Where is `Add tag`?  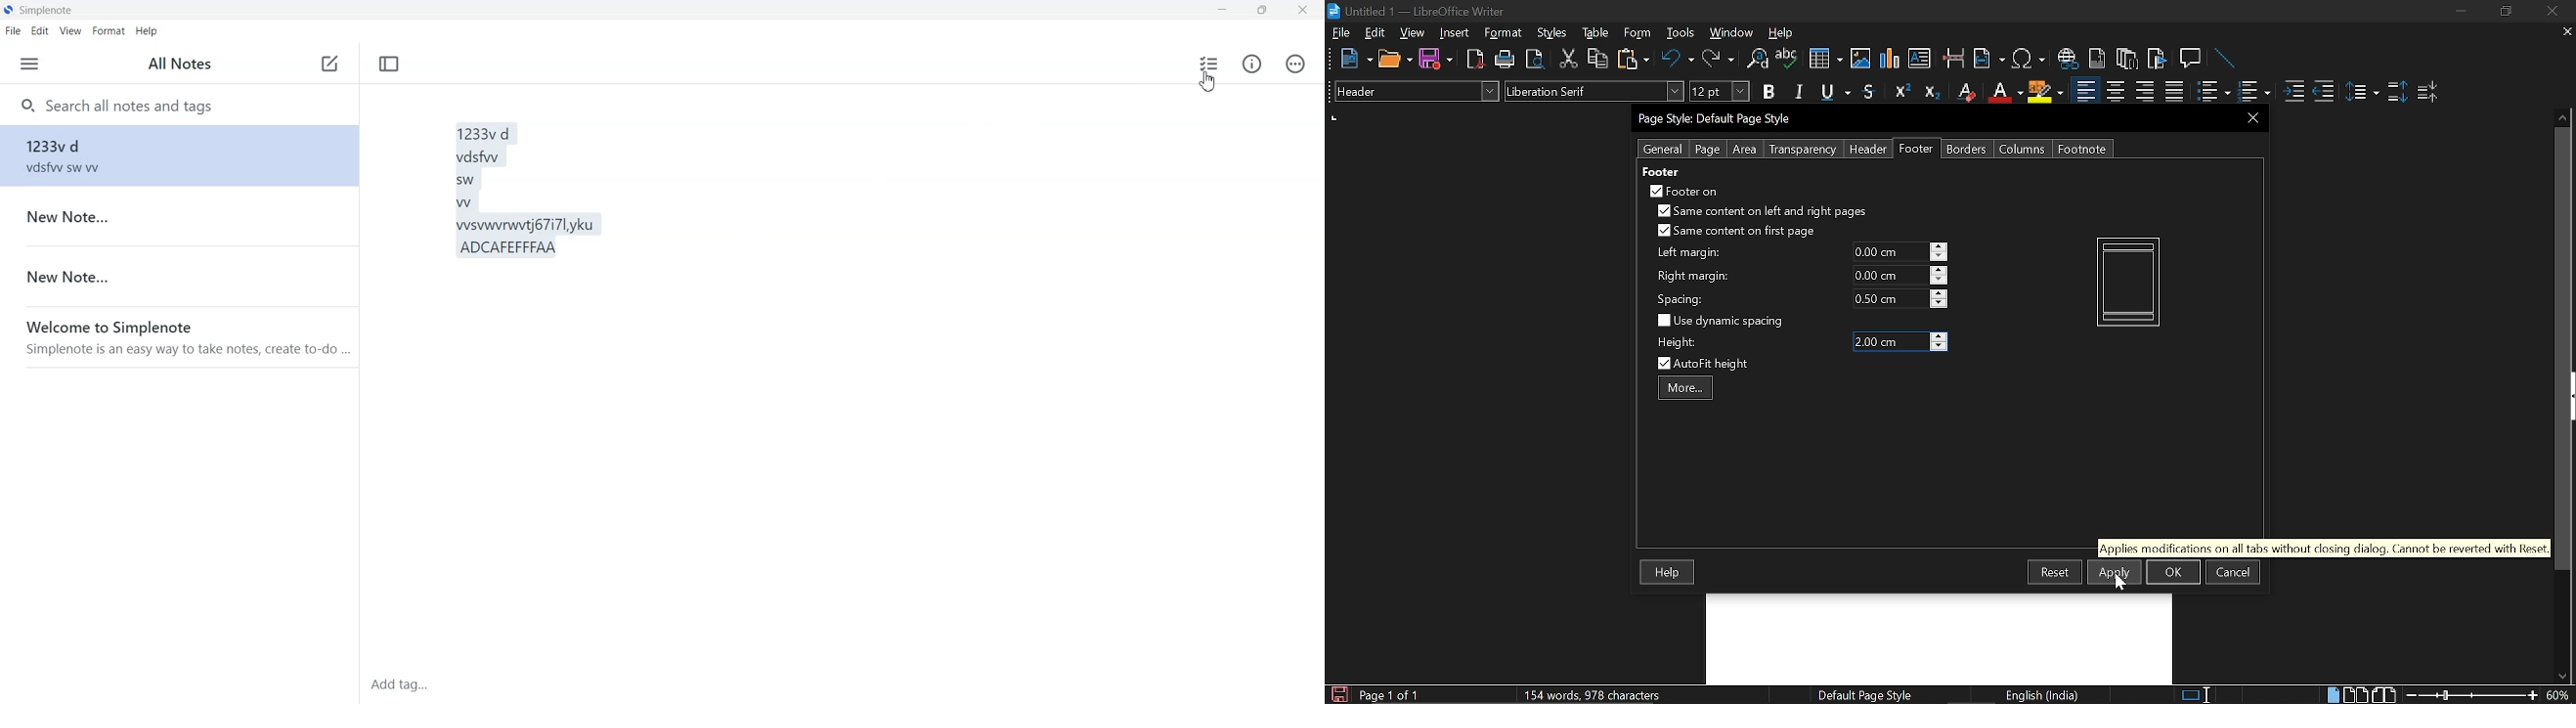
Add tag is located at coordinates (404, 685).